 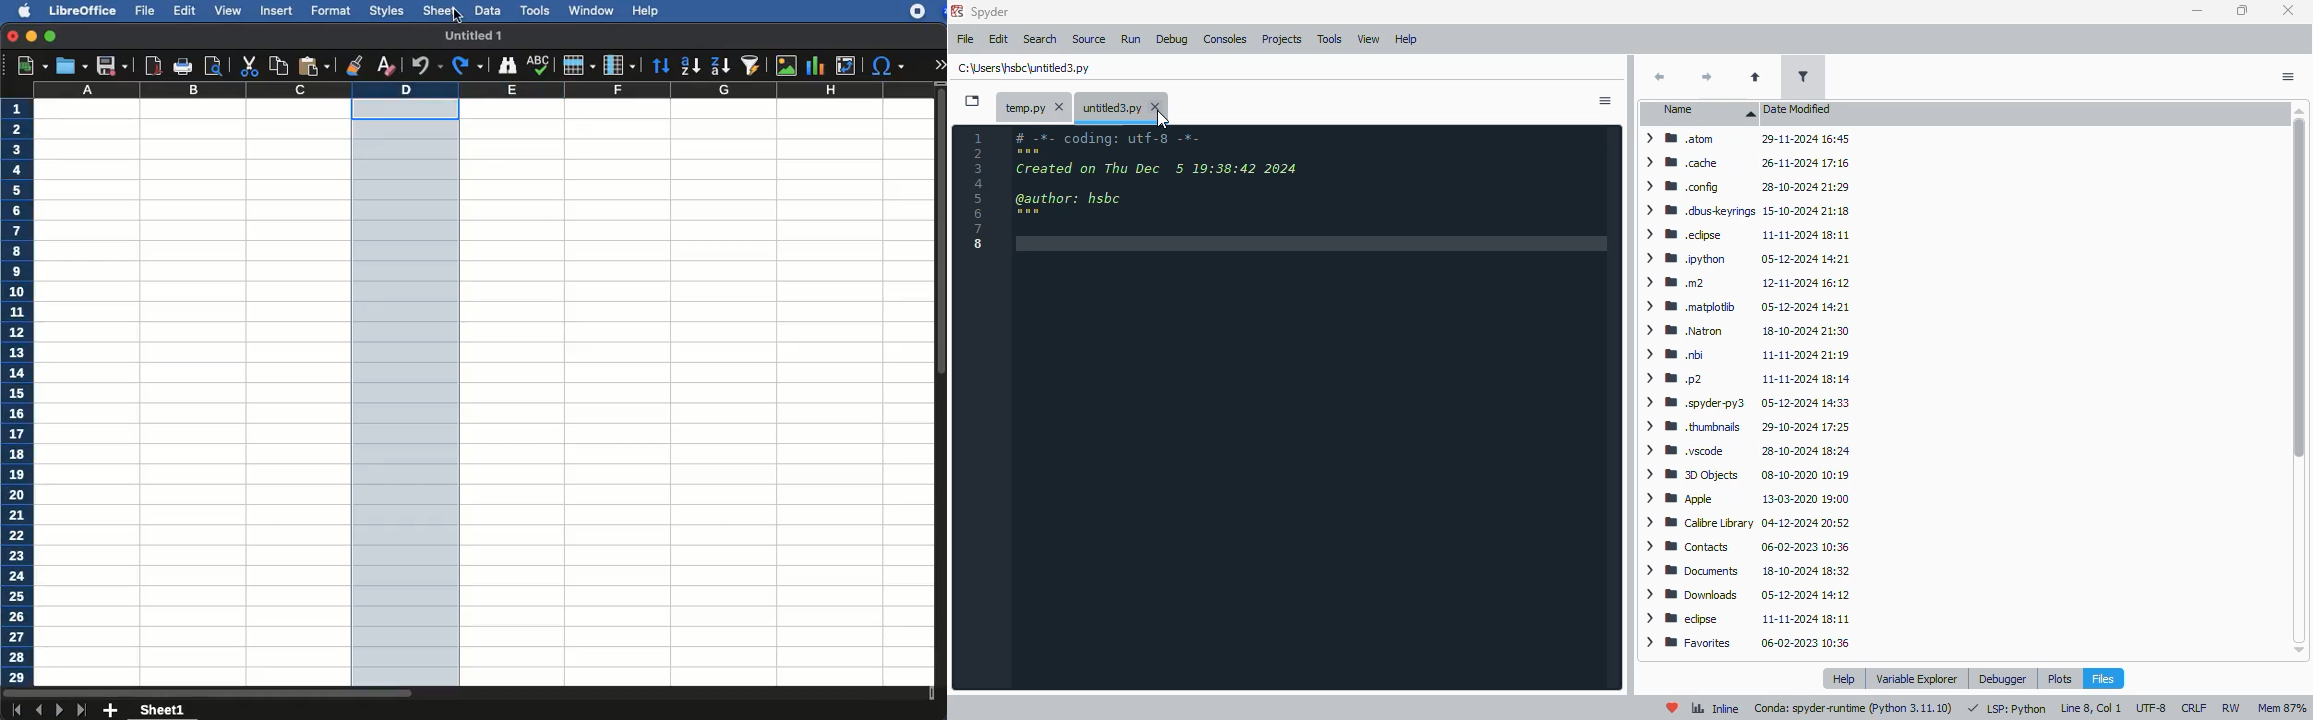 What do you see at coordinates (184, 66) in the screenshot?
I see `print` at bounding box center [184, 66].